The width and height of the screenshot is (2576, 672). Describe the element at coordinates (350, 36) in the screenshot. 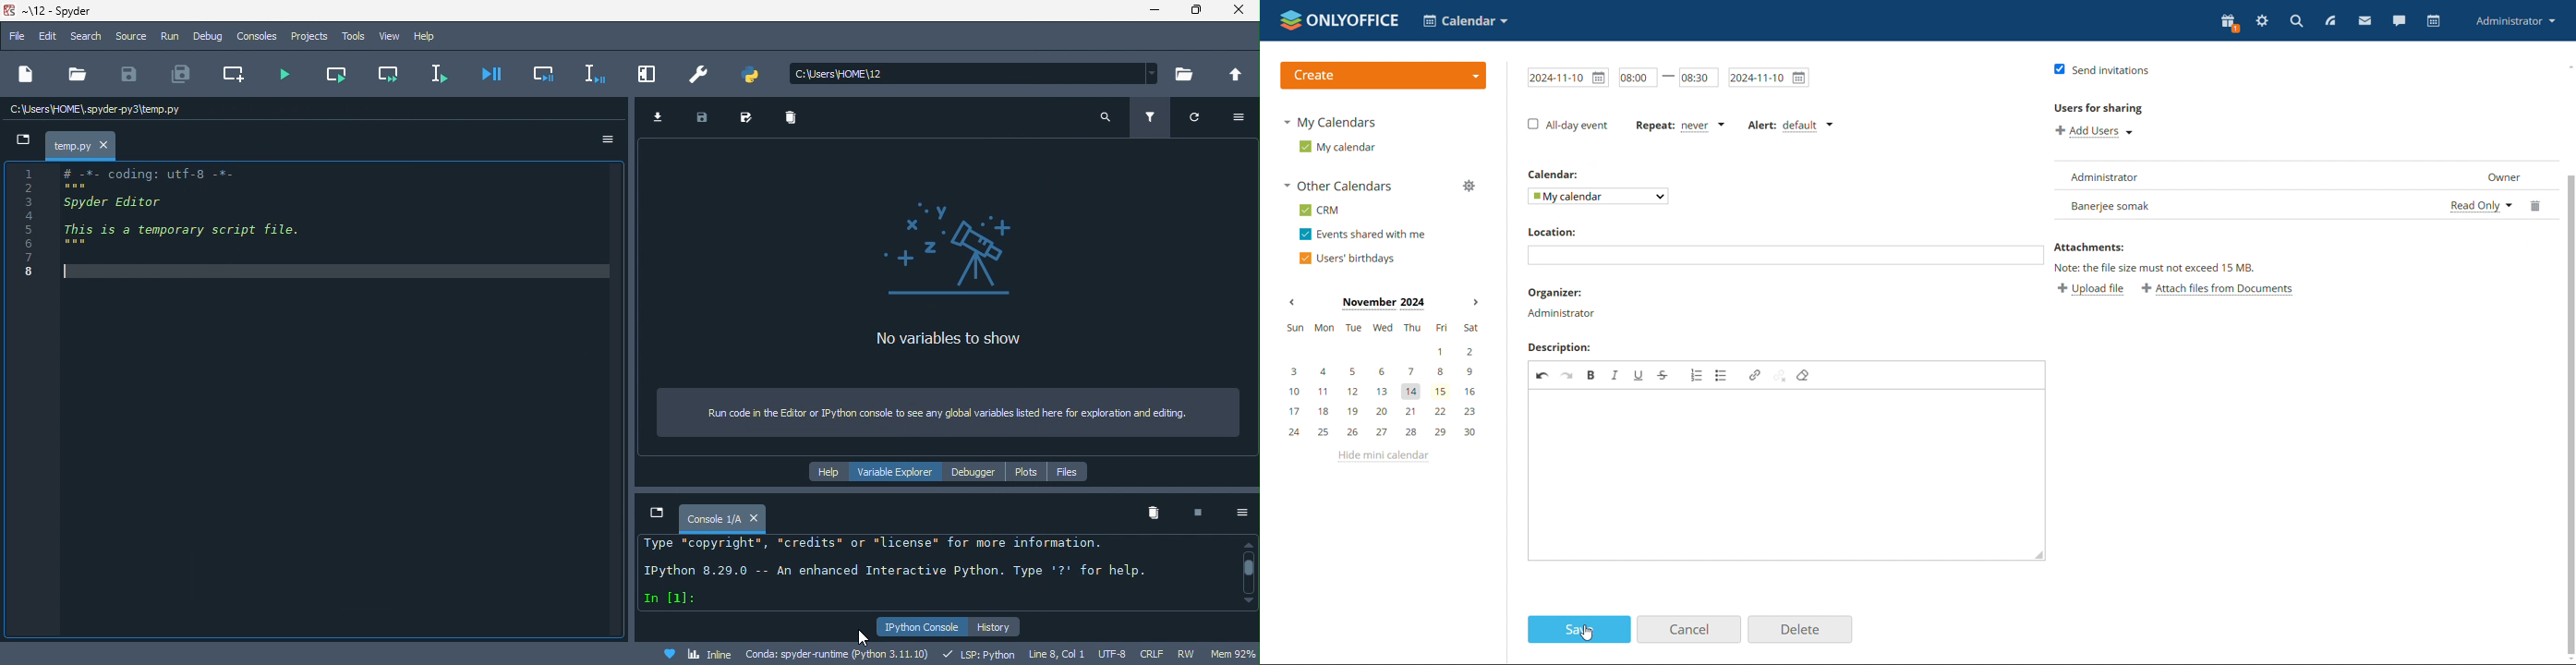

I see `tools` at that location.